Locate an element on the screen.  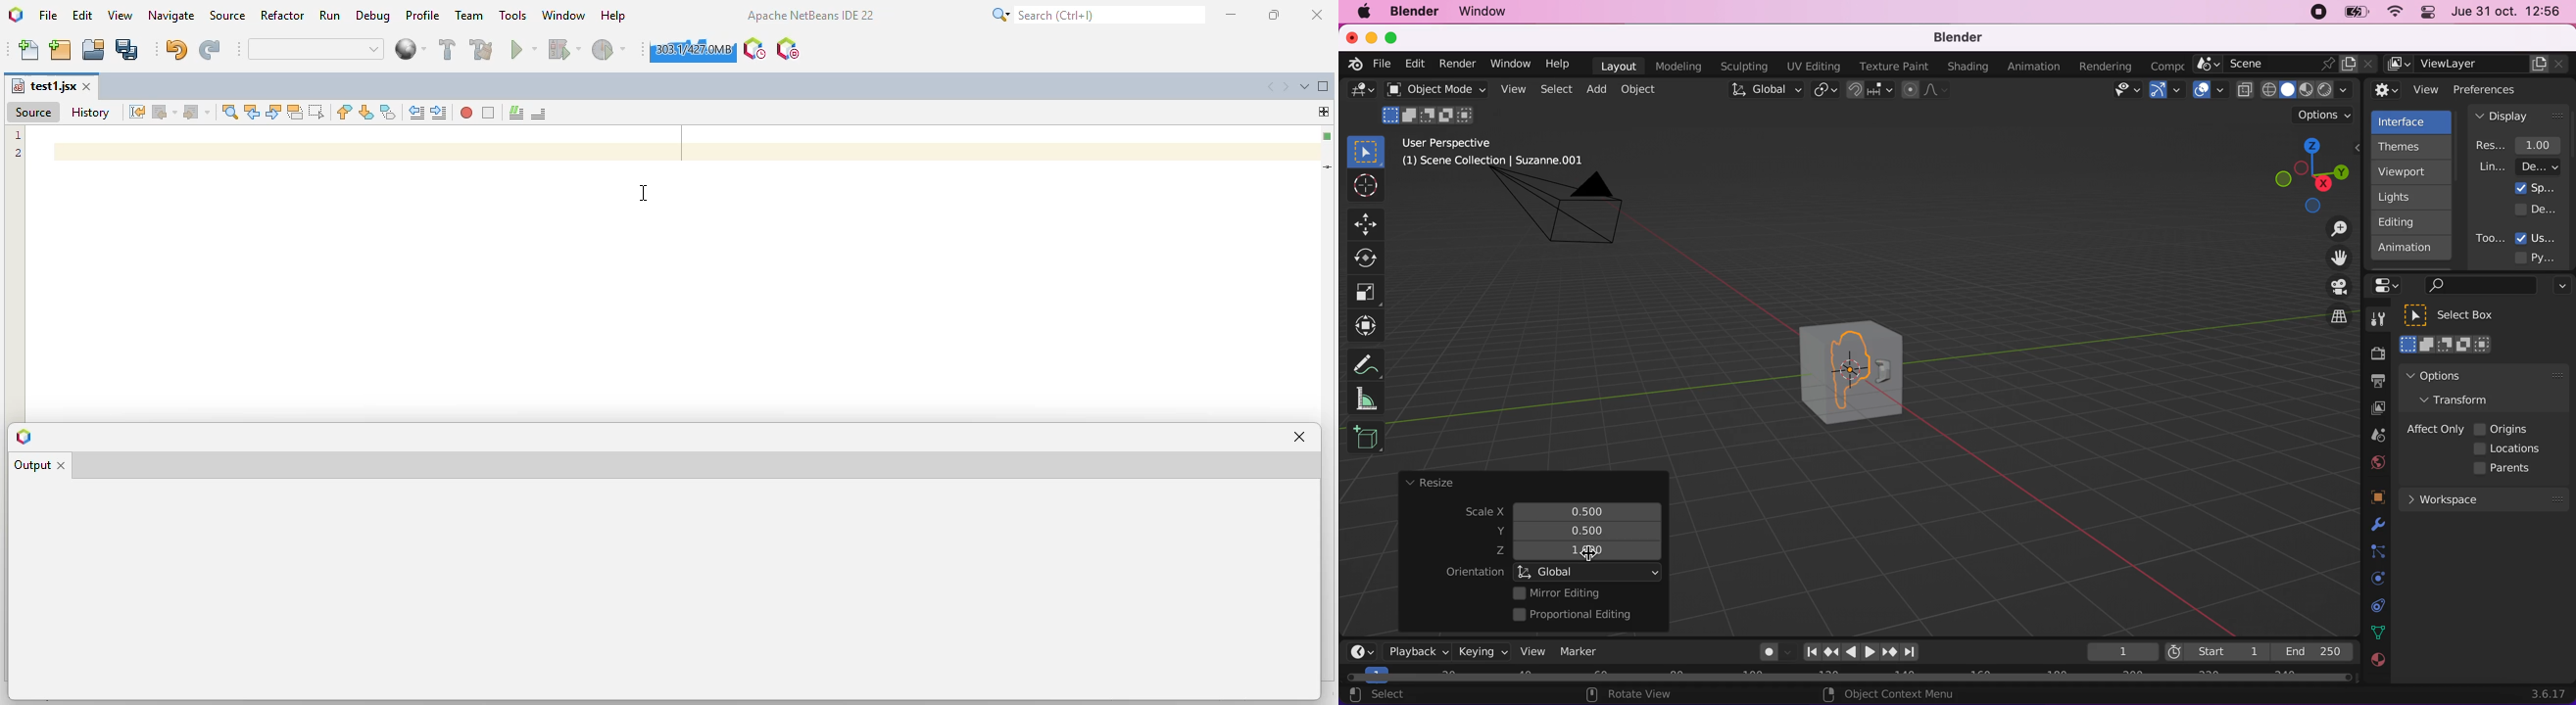
developer extras is located at coordinates (2537, 209).